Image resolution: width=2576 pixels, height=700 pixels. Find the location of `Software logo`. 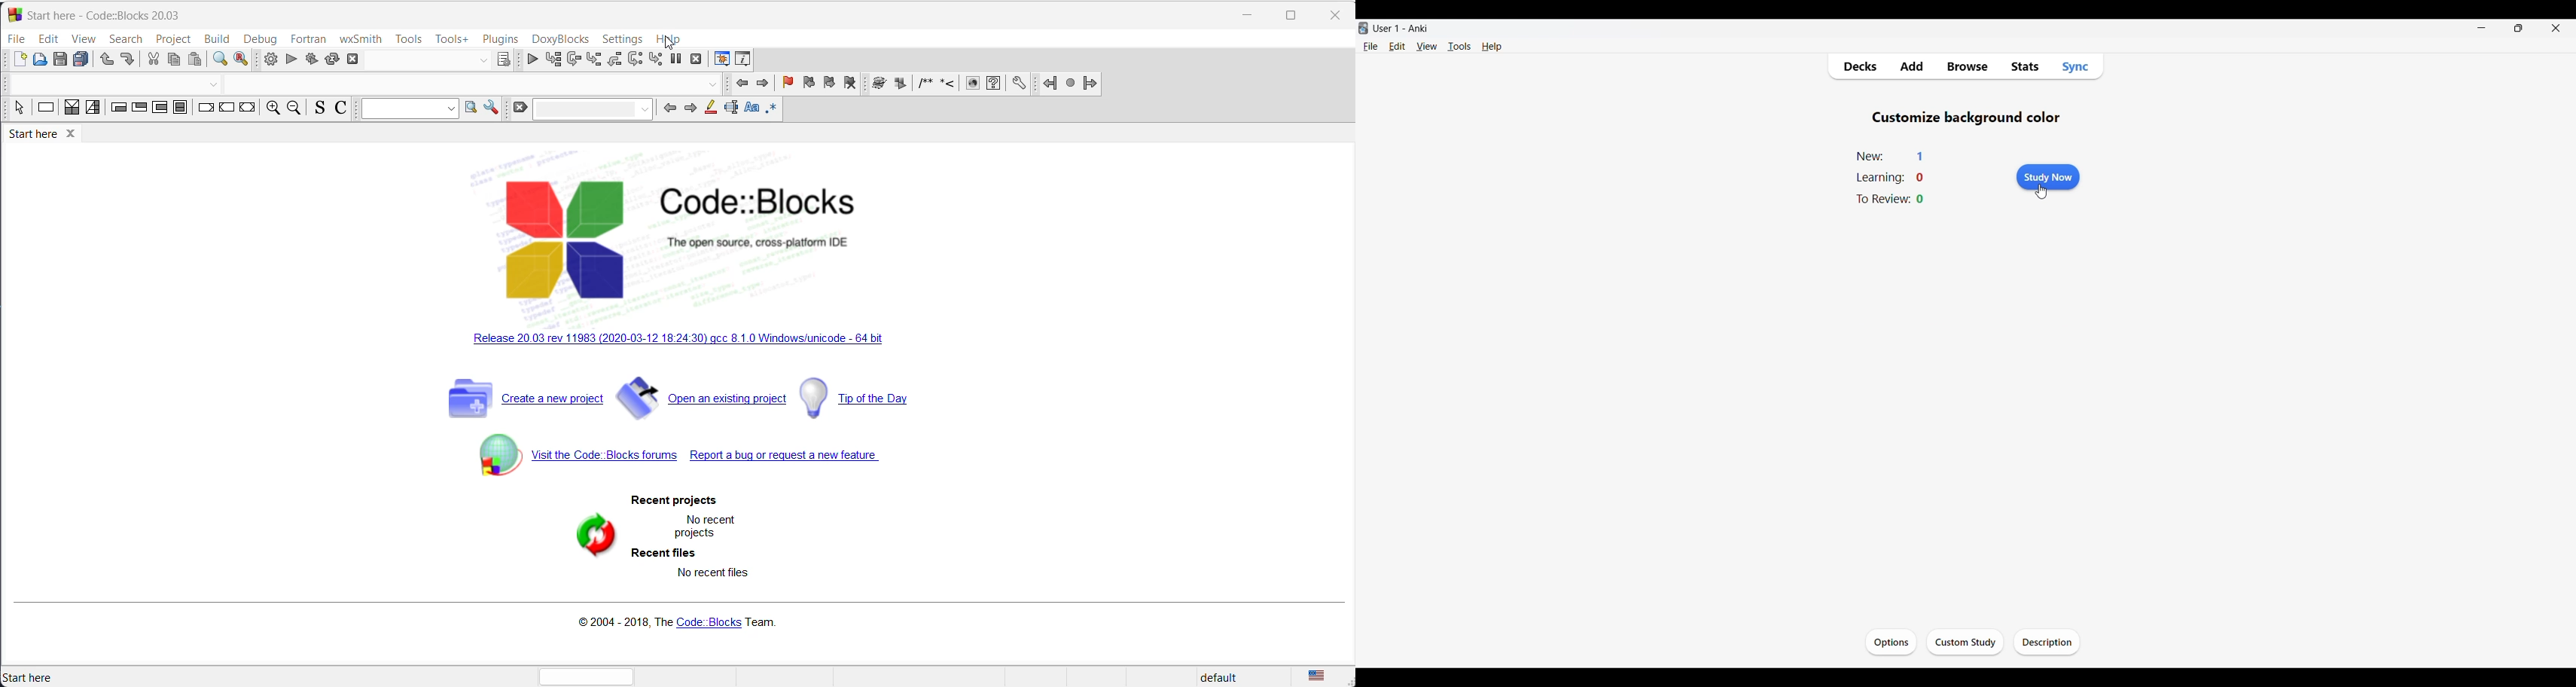

Software logo is located at coordinates (1363, 28).